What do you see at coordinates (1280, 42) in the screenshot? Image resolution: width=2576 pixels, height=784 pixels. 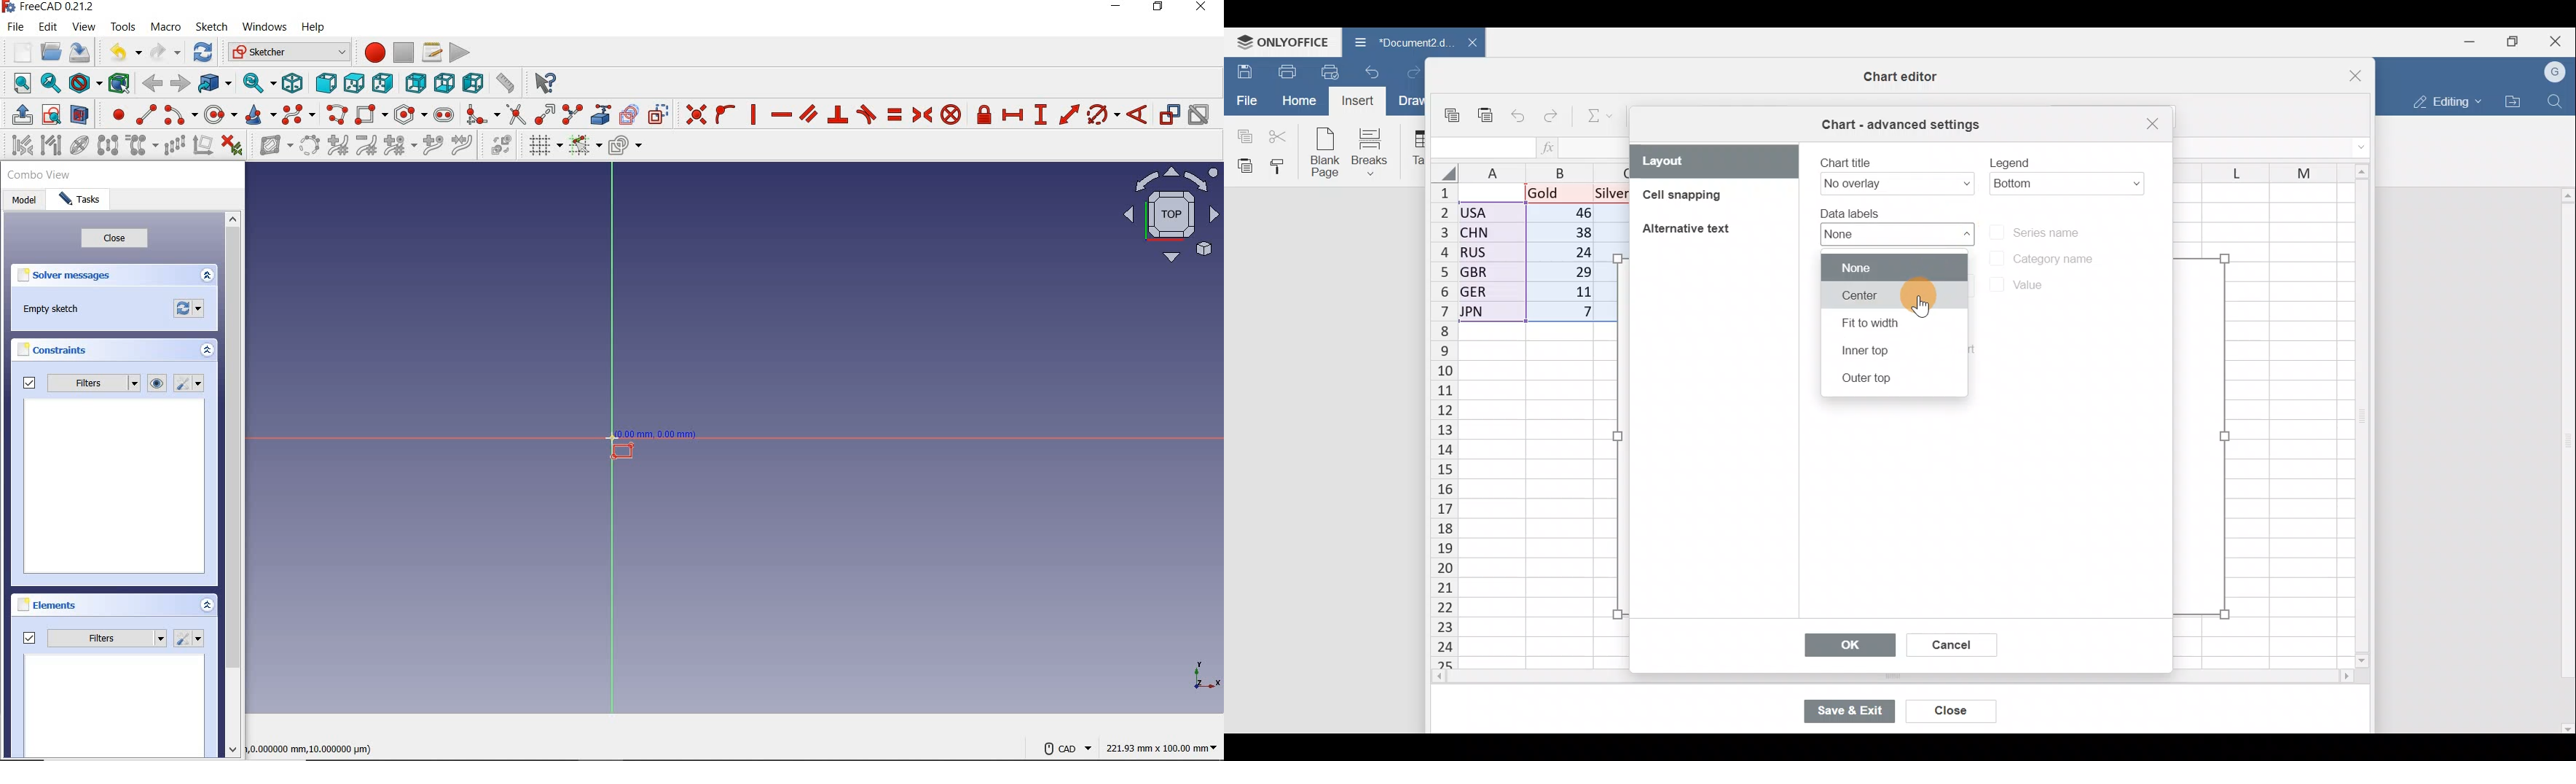 I see `ONLYOFFICE Menu` at bounding box center [1280, 42].